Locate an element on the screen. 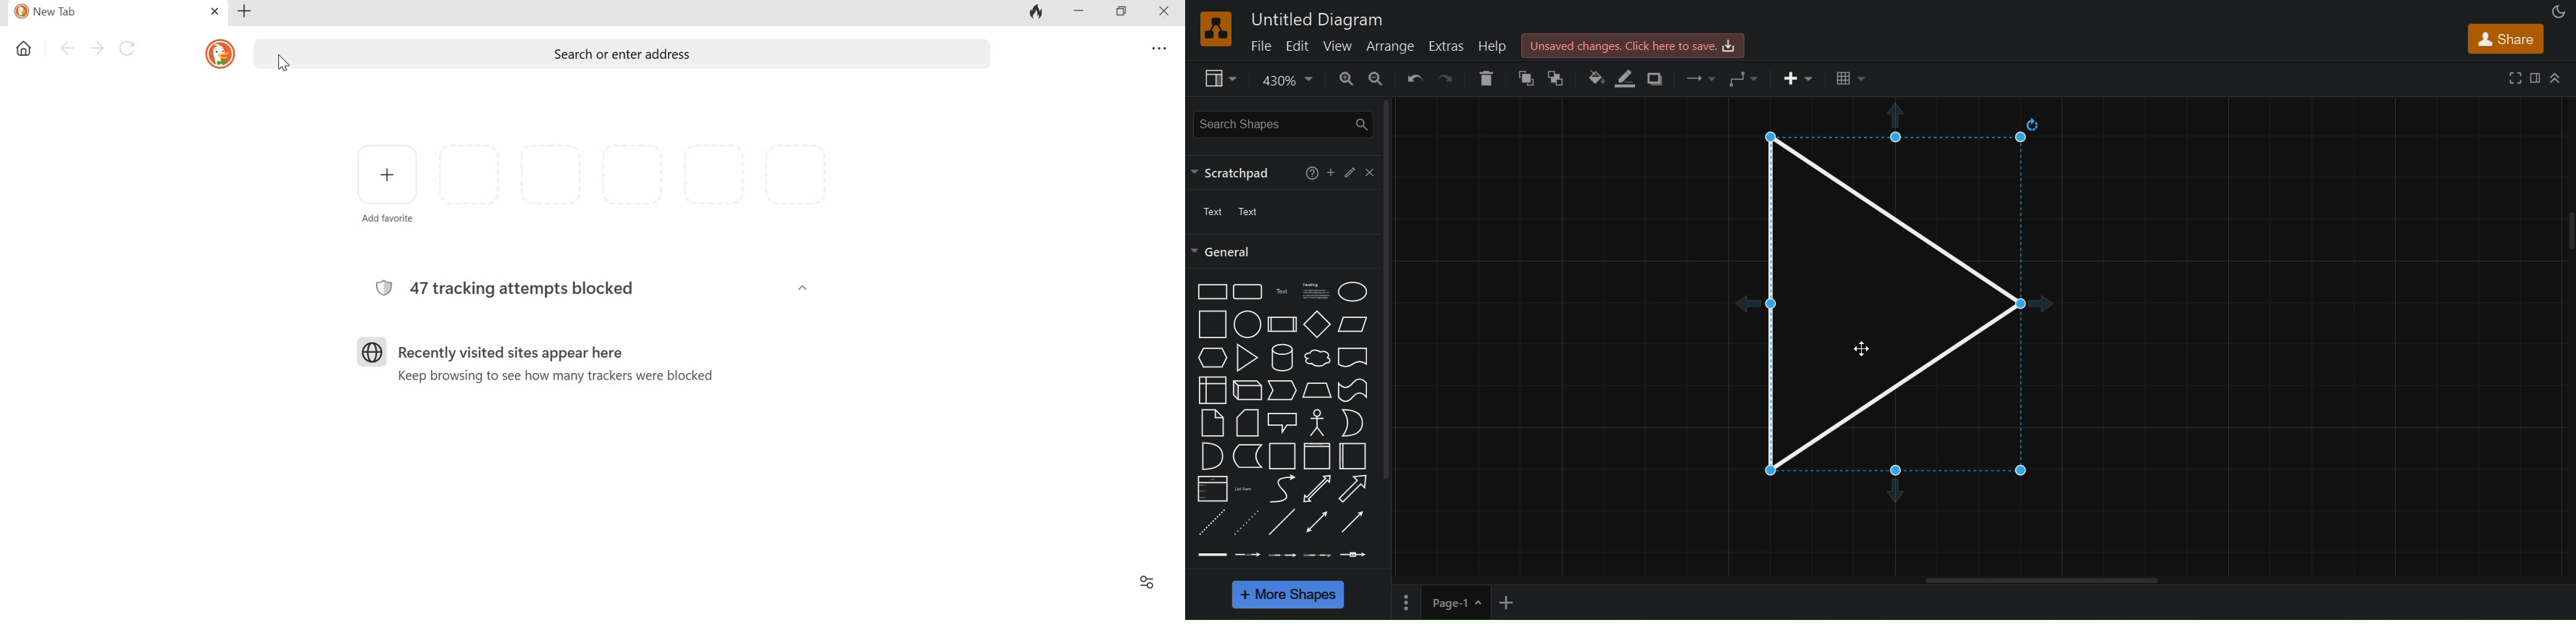 The image size is (2576, 644). Fire icon is located at coordinates (1040, 12).